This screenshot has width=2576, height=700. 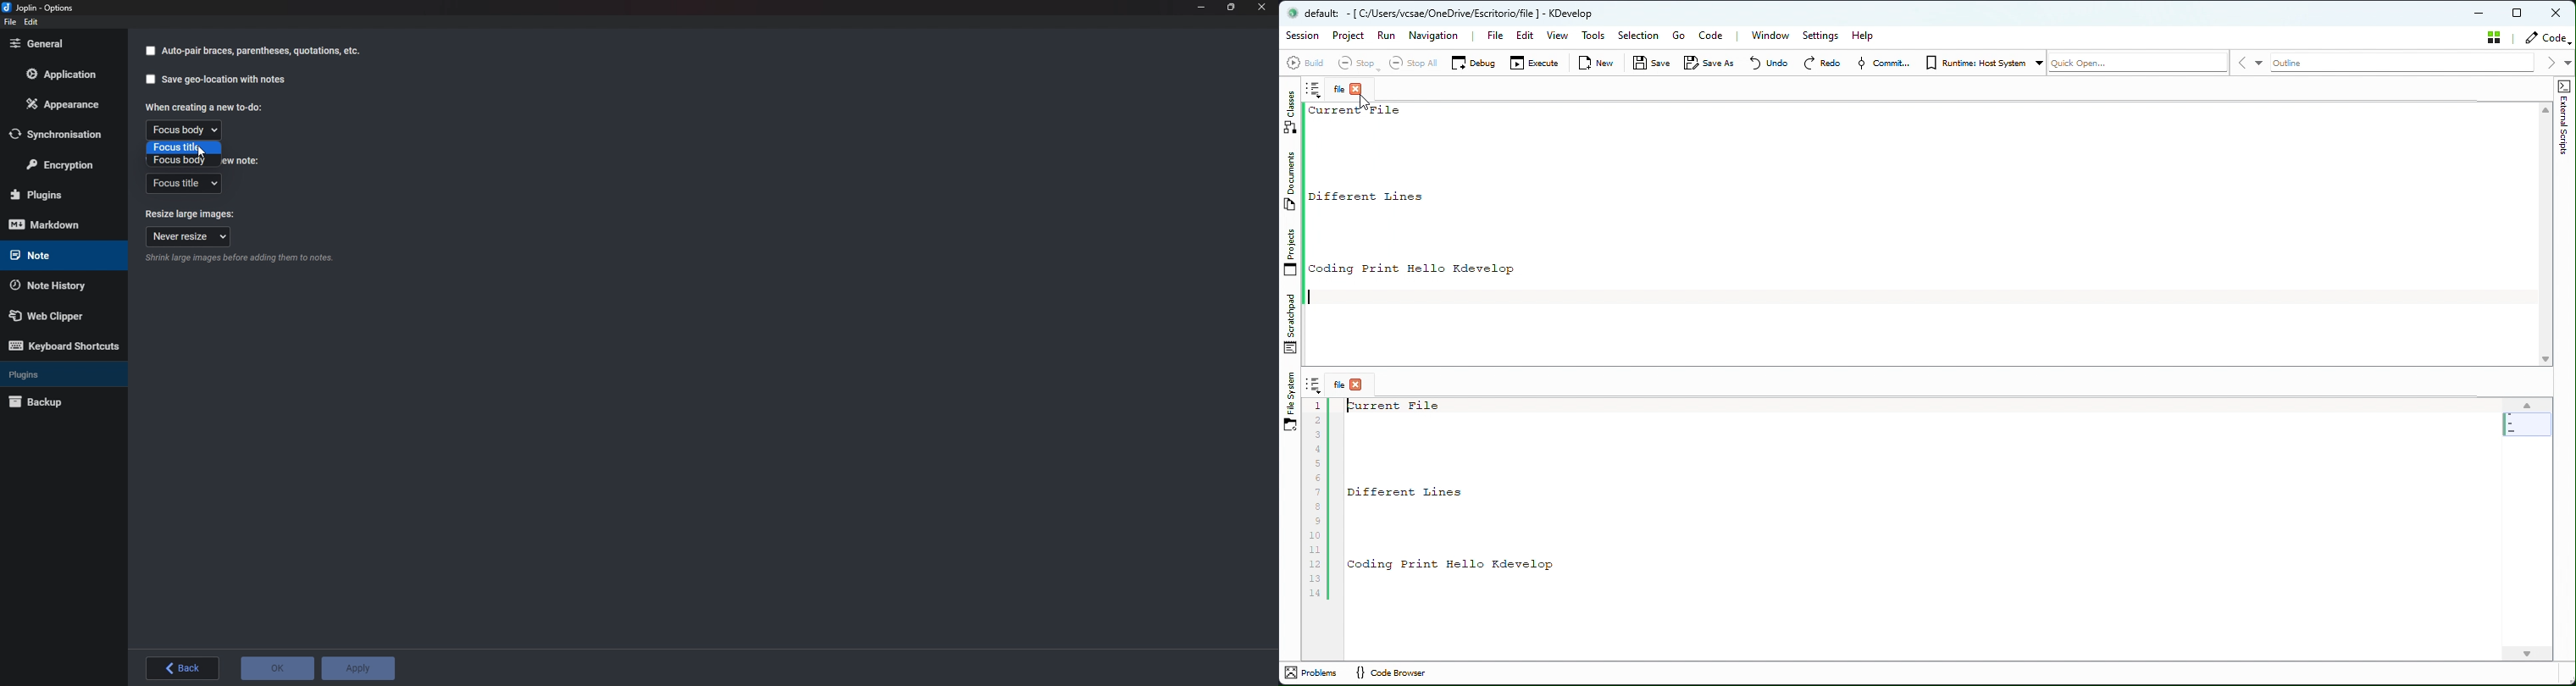 What do you see at coordinates (192, 214) in the screenshot?
I see `Resize large images` at bounding box center [192, 214].